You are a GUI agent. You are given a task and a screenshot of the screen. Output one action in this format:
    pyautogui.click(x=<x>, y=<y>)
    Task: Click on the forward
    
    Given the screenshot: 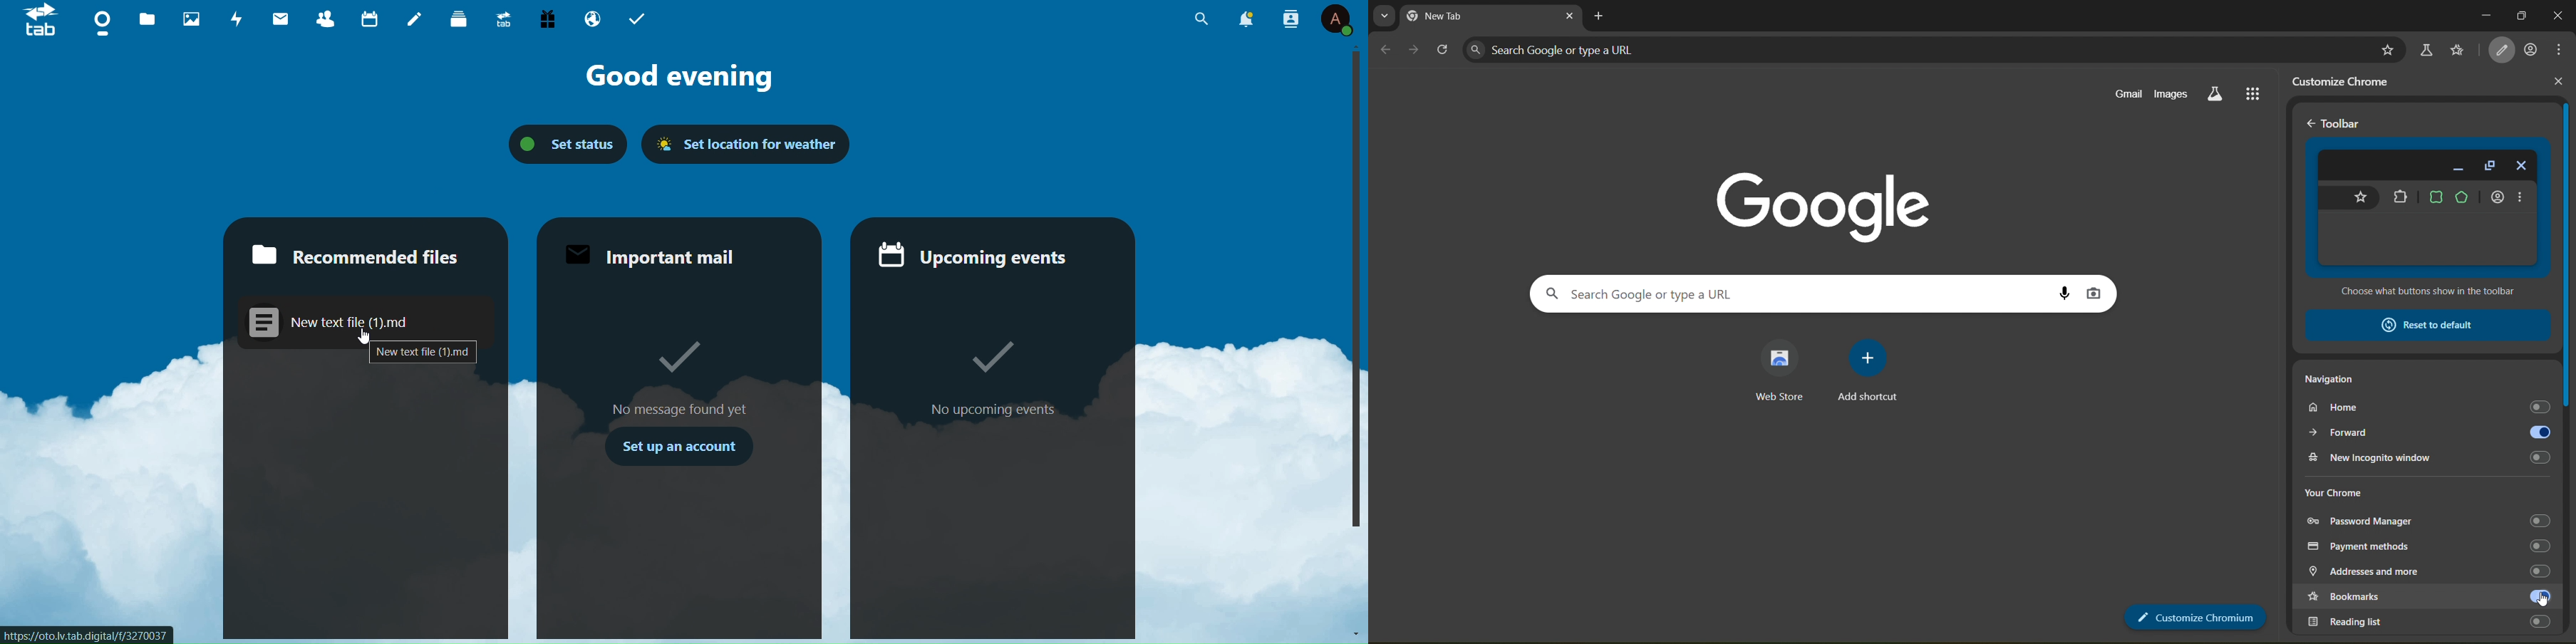 What is the action you would take?
    pyautogui.click(x=2429, y=432)
    